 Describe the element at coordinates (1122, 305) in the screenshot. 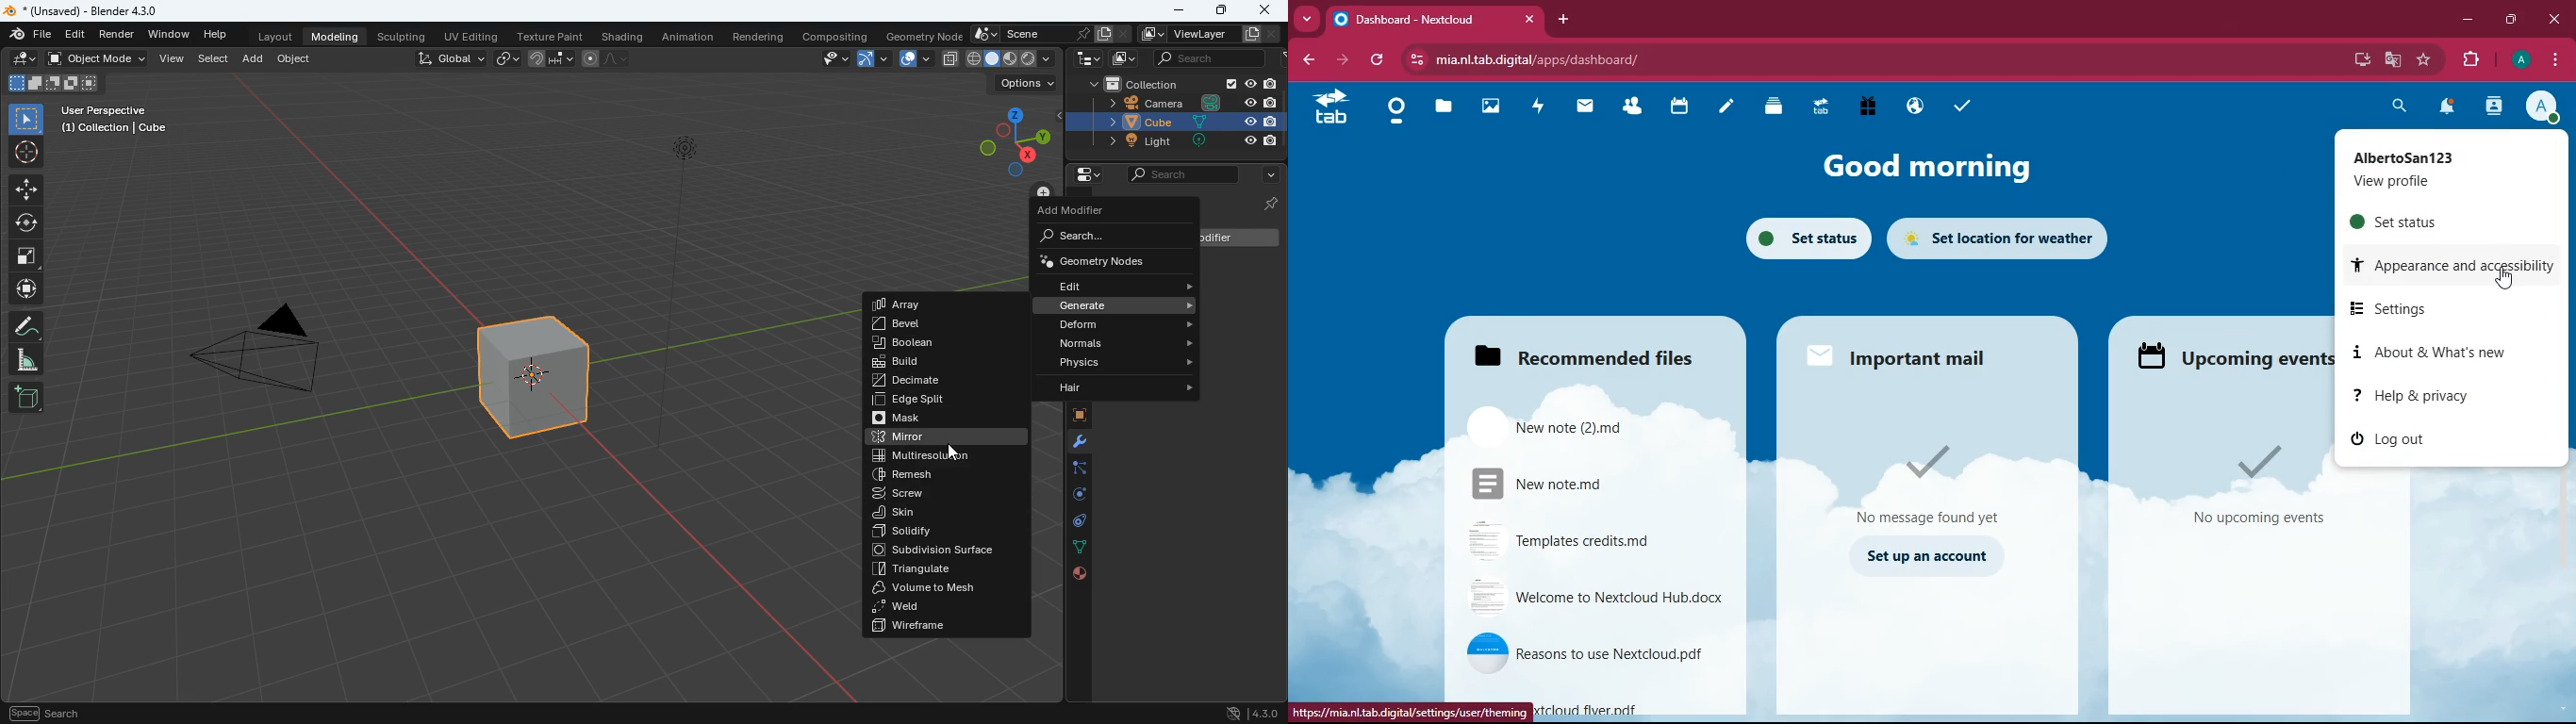

I see `generate` at that location.